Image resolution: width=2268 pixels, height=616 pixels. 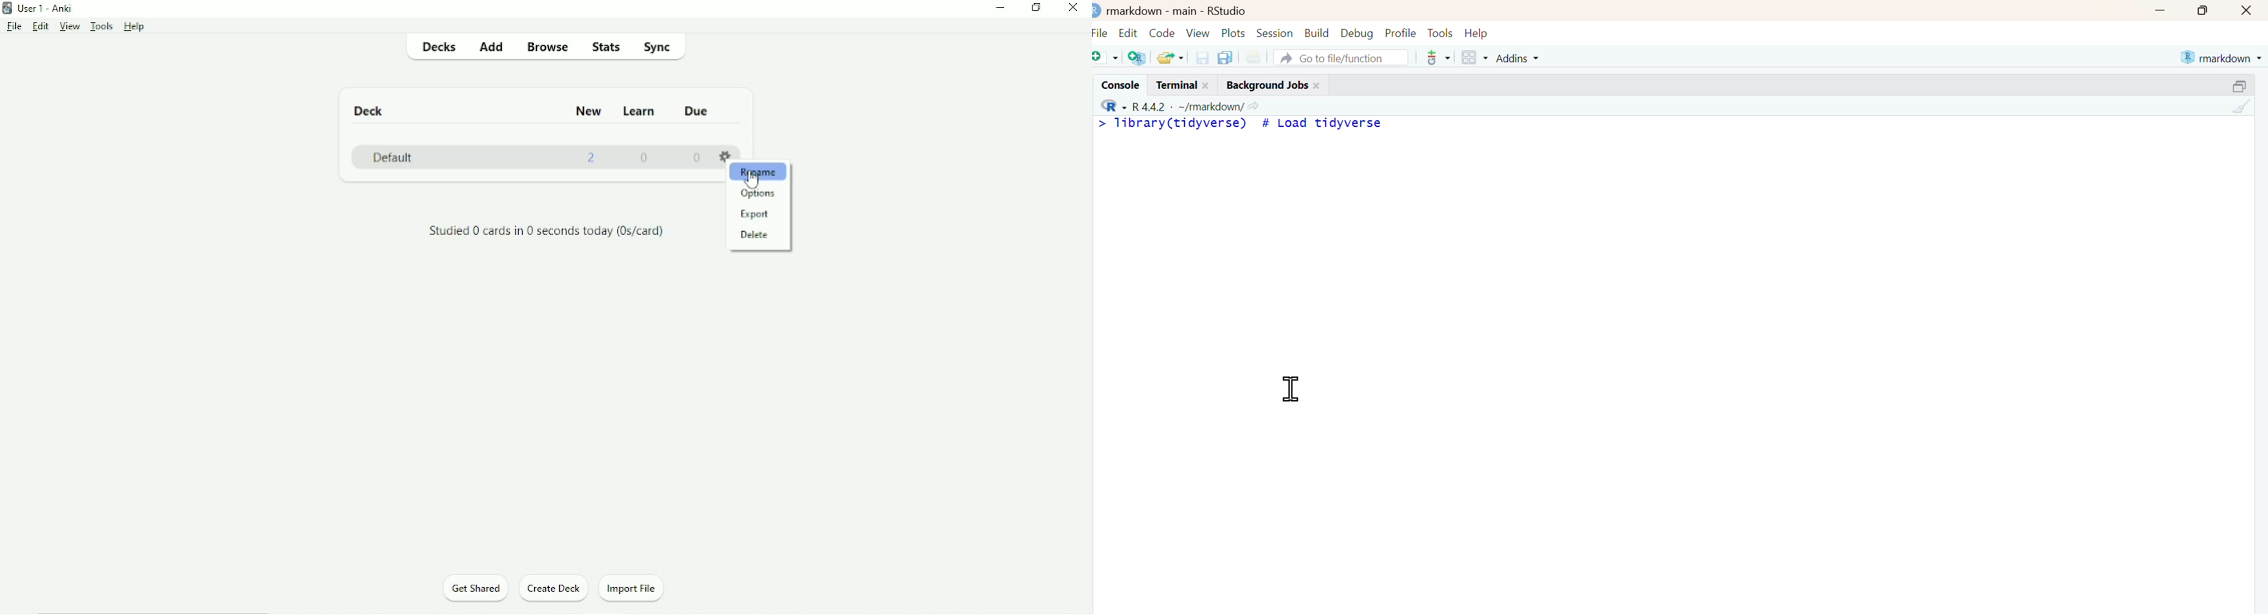 I want to click on Studied 0 cards in 0 seconds today., so click(x=545, y=232).